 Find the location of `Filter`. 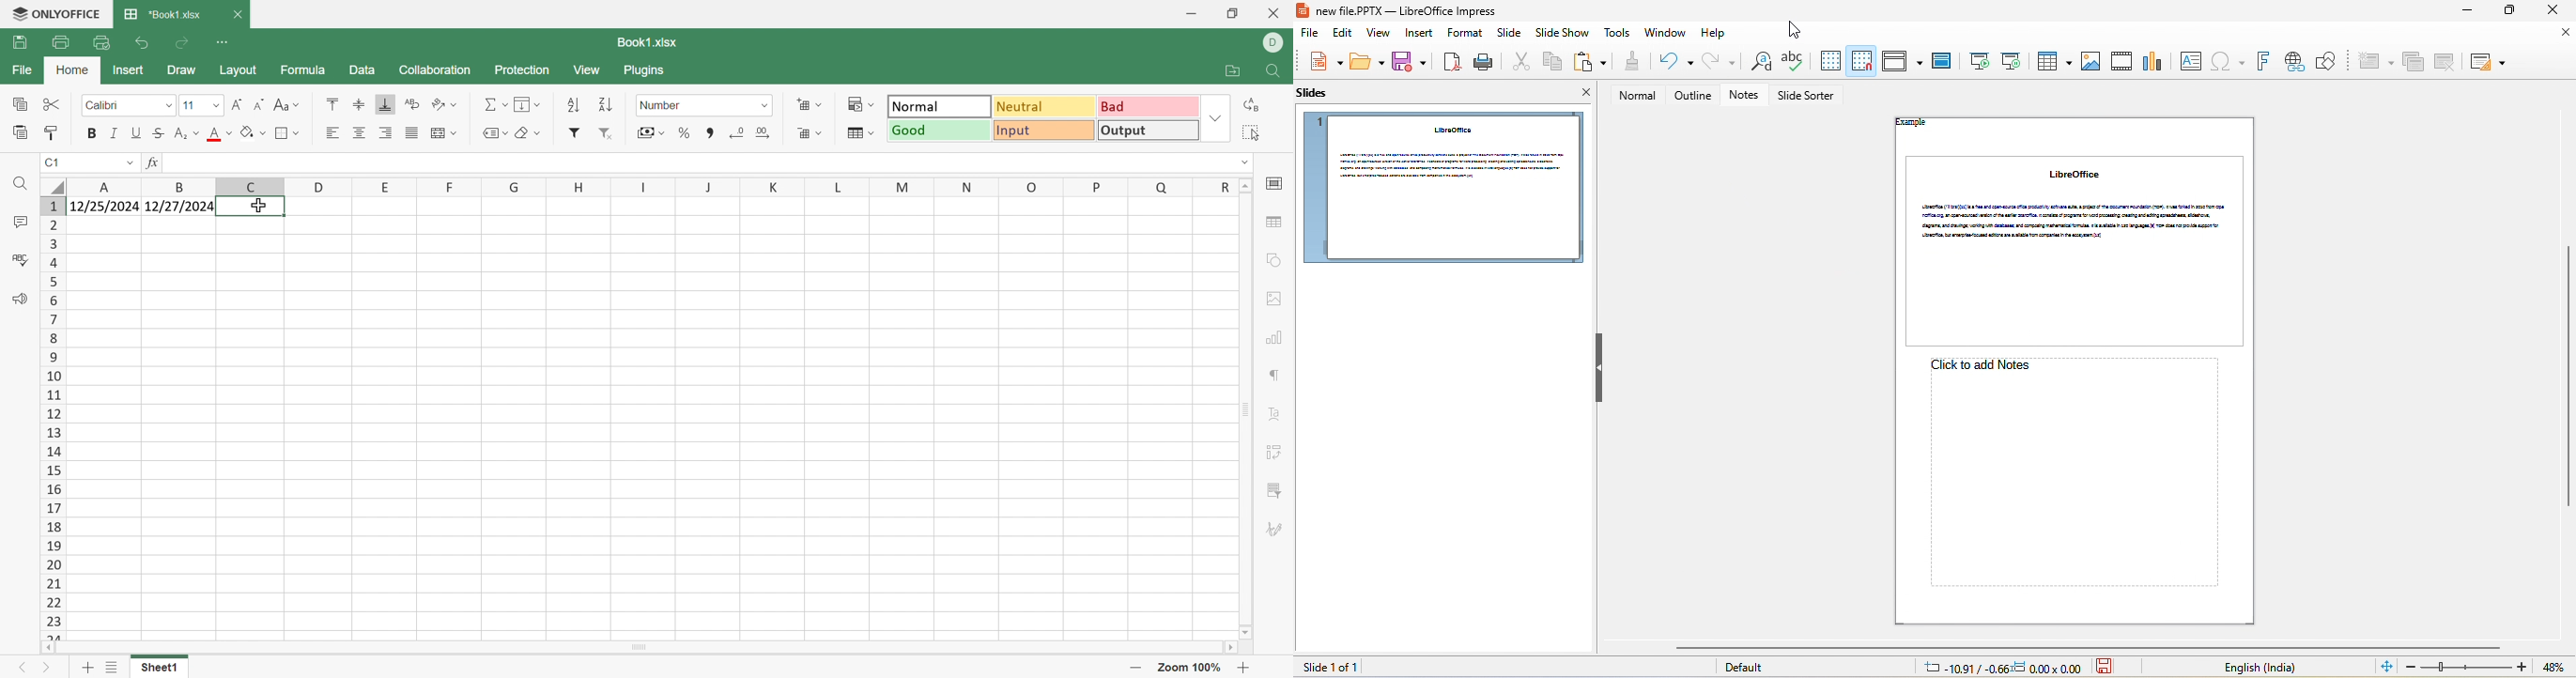

Filter is located at coordinates (576, 133).